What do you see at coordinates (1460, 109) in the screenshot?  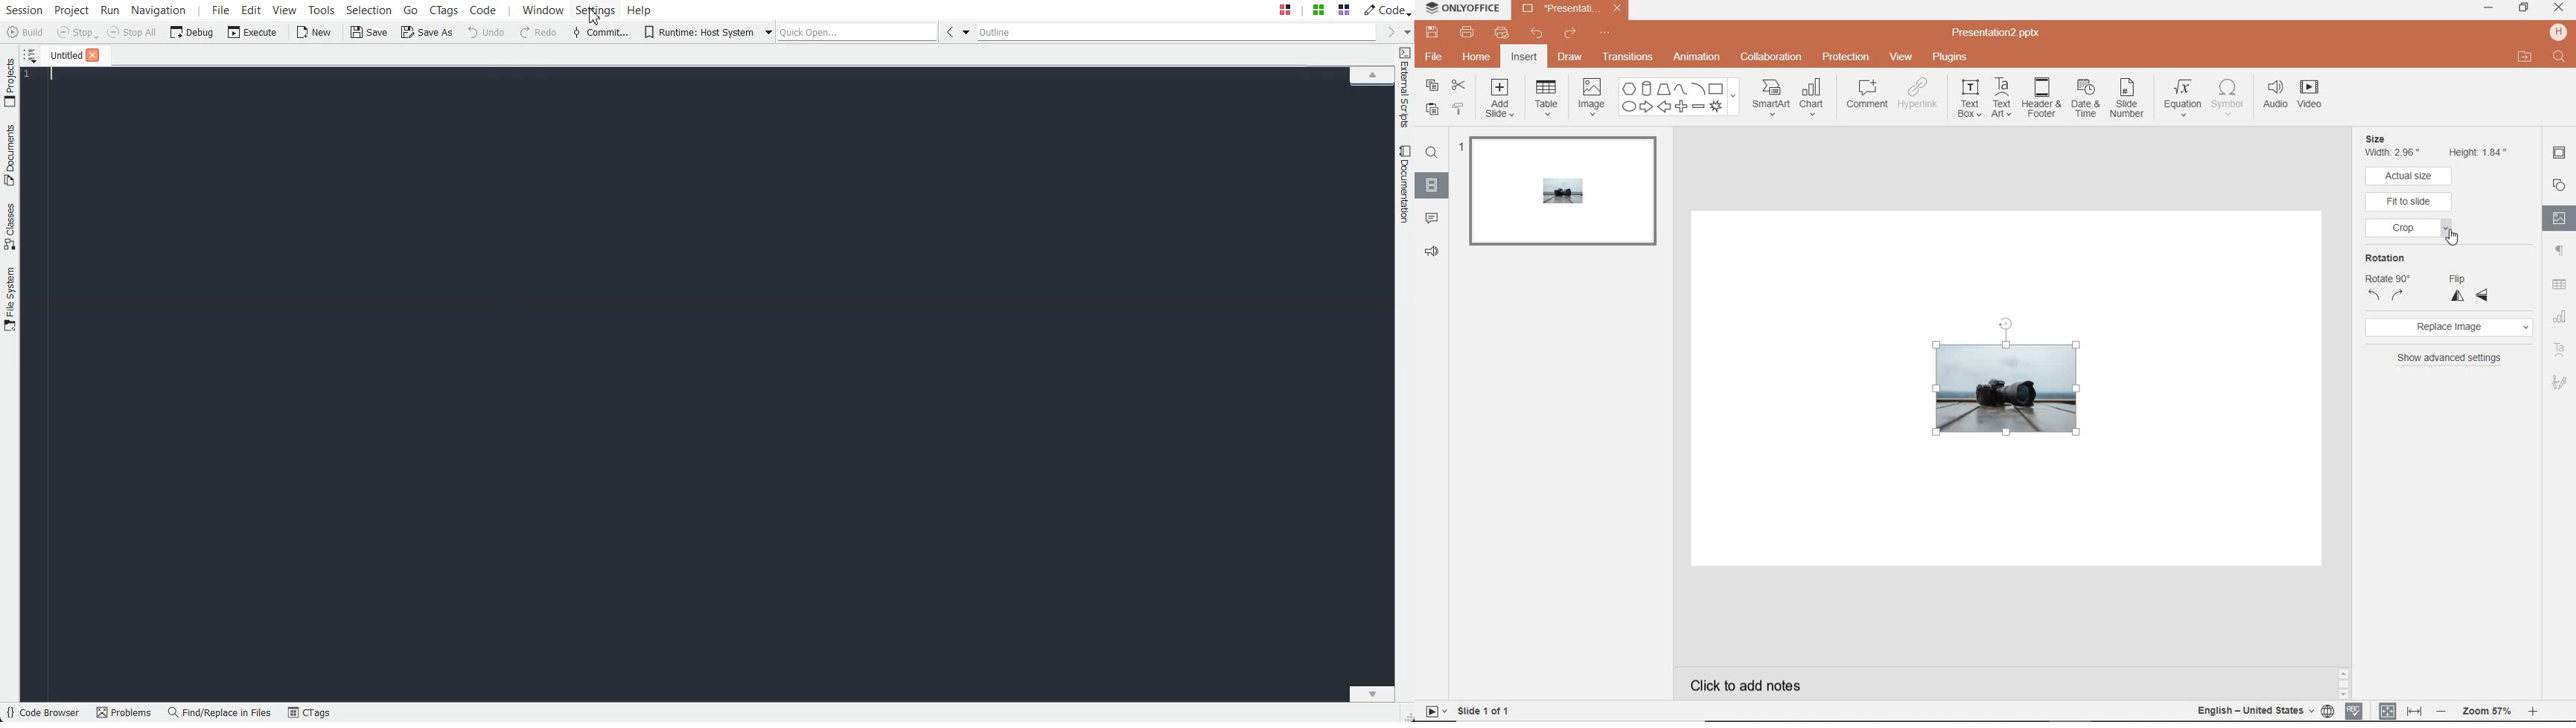 I see `copy style` at bounding box center [1460, 109].